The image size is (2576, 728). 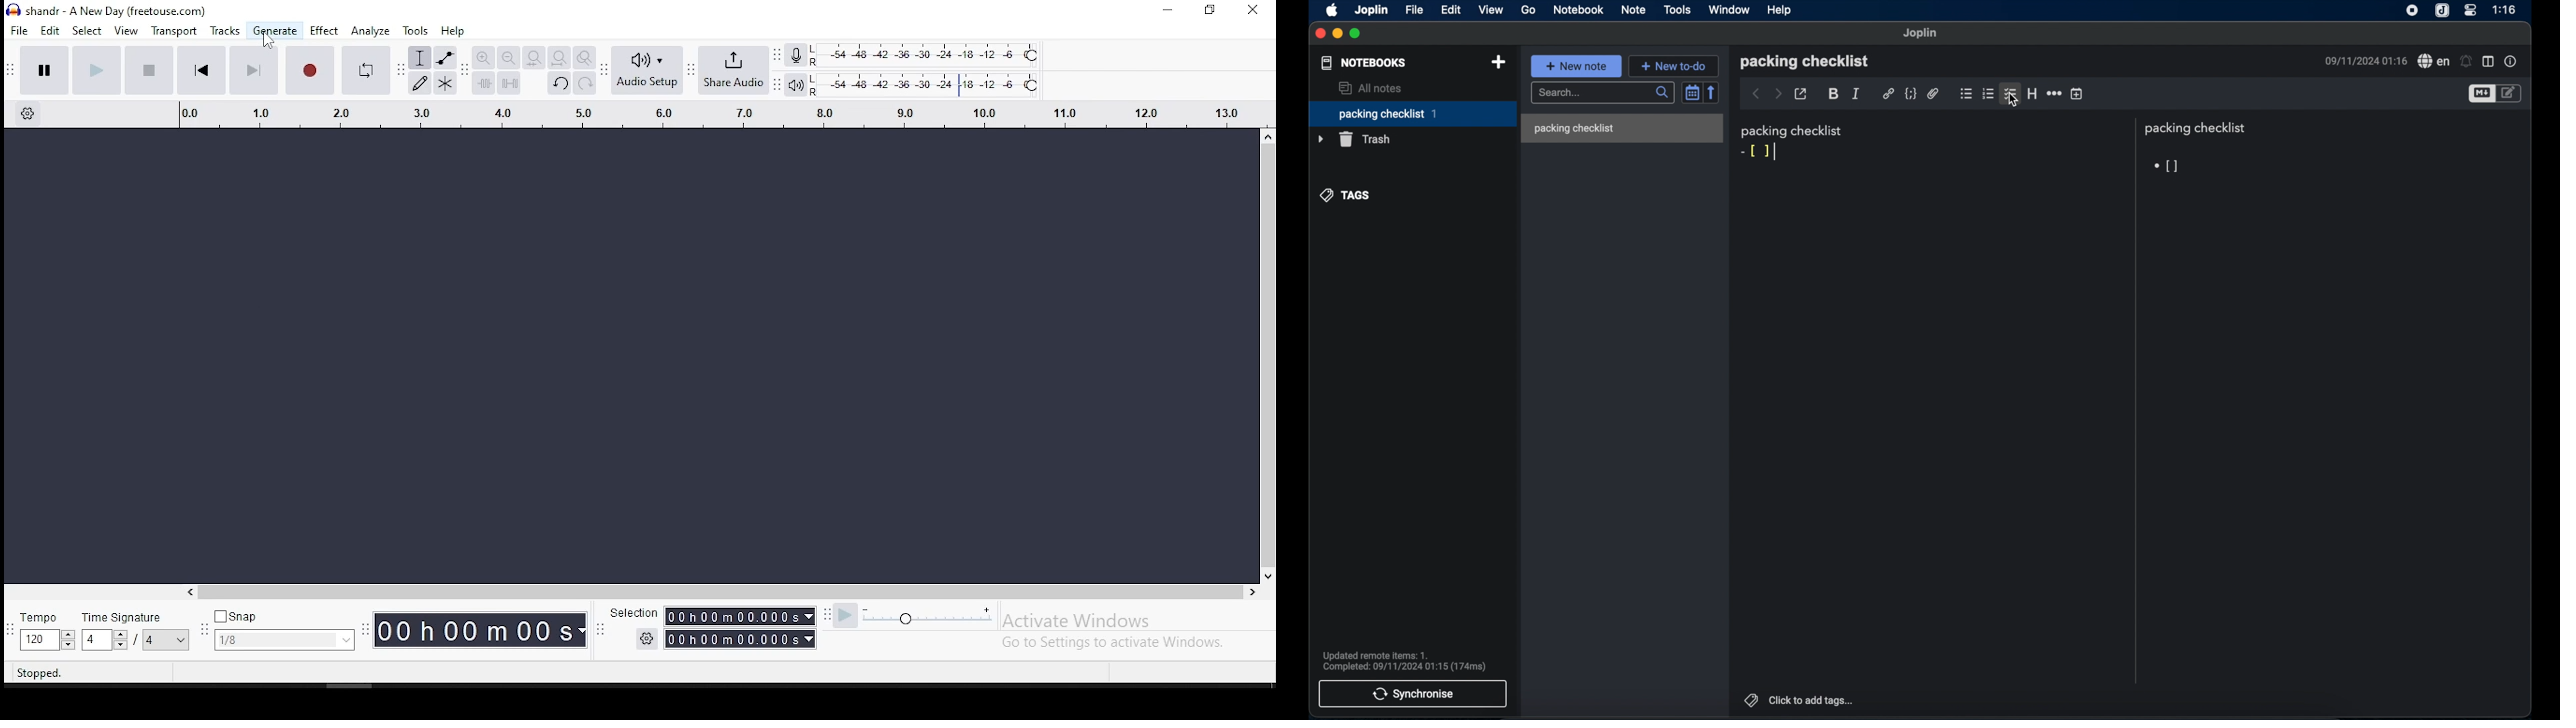 I want to click on toggle editor layout, so click(x=2489, y=61).